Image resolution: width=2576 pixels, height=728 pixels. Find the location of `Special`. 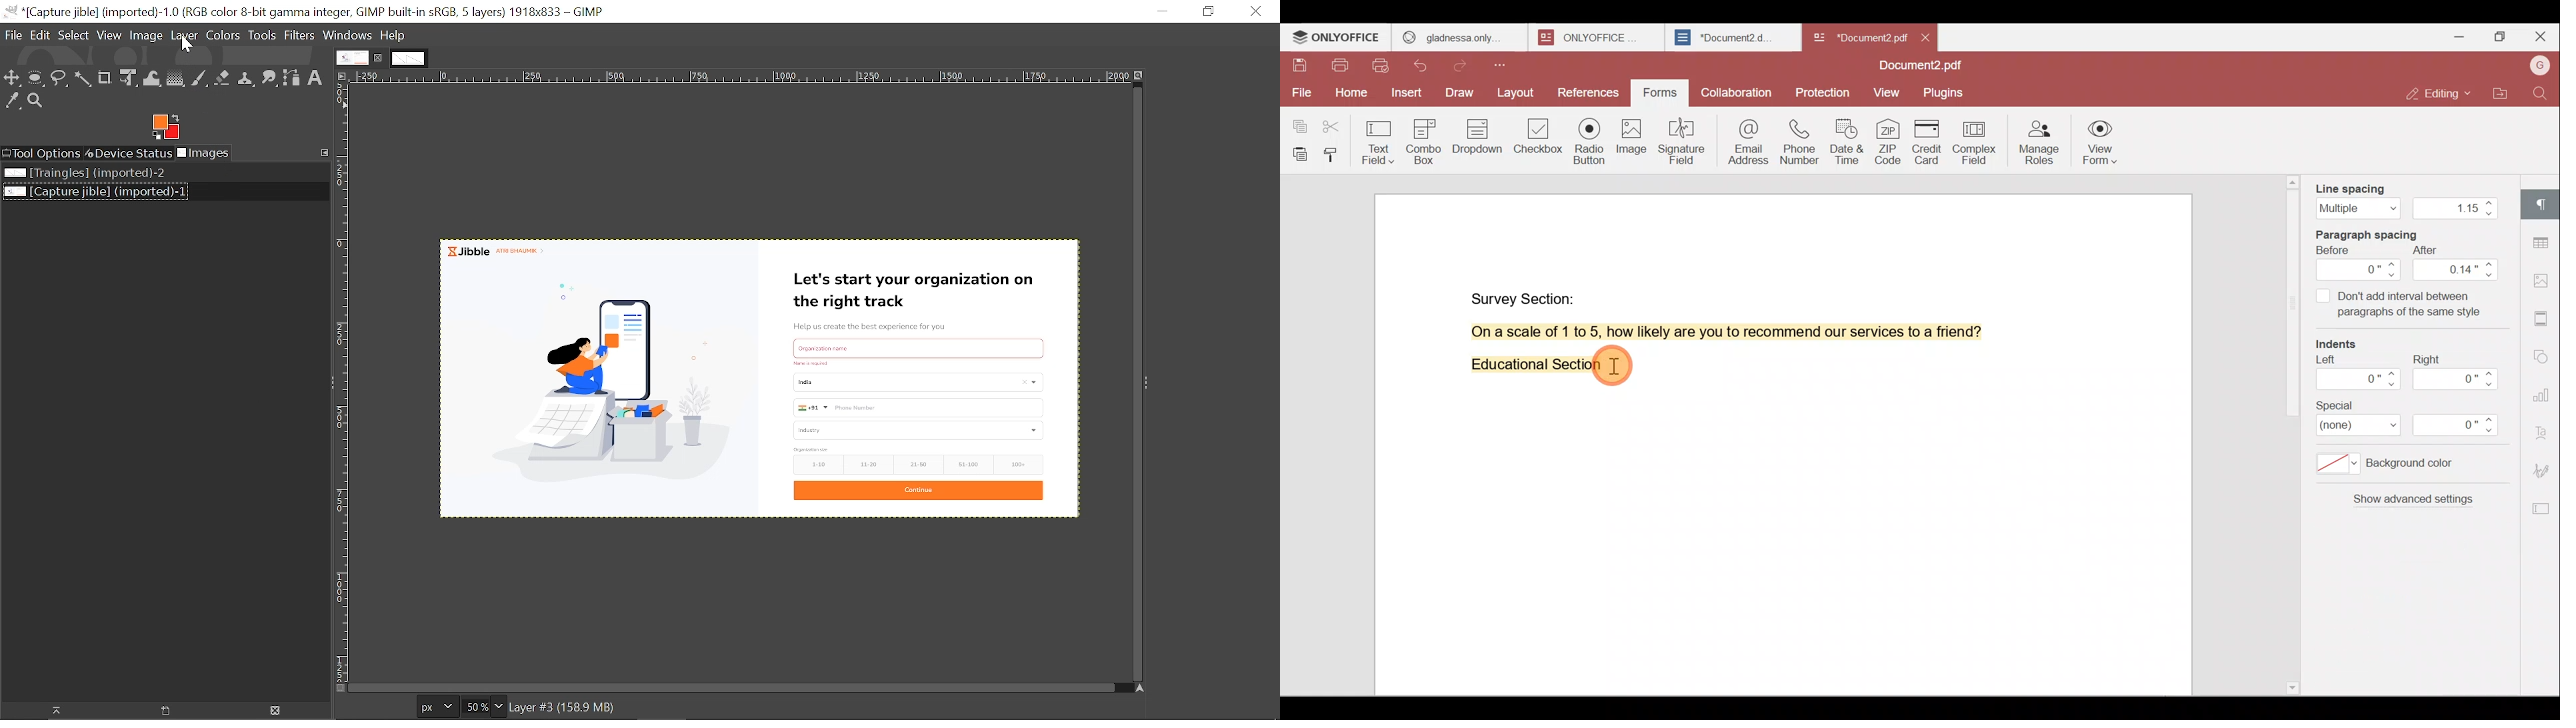

Special is located at coordinates (2416, 419).